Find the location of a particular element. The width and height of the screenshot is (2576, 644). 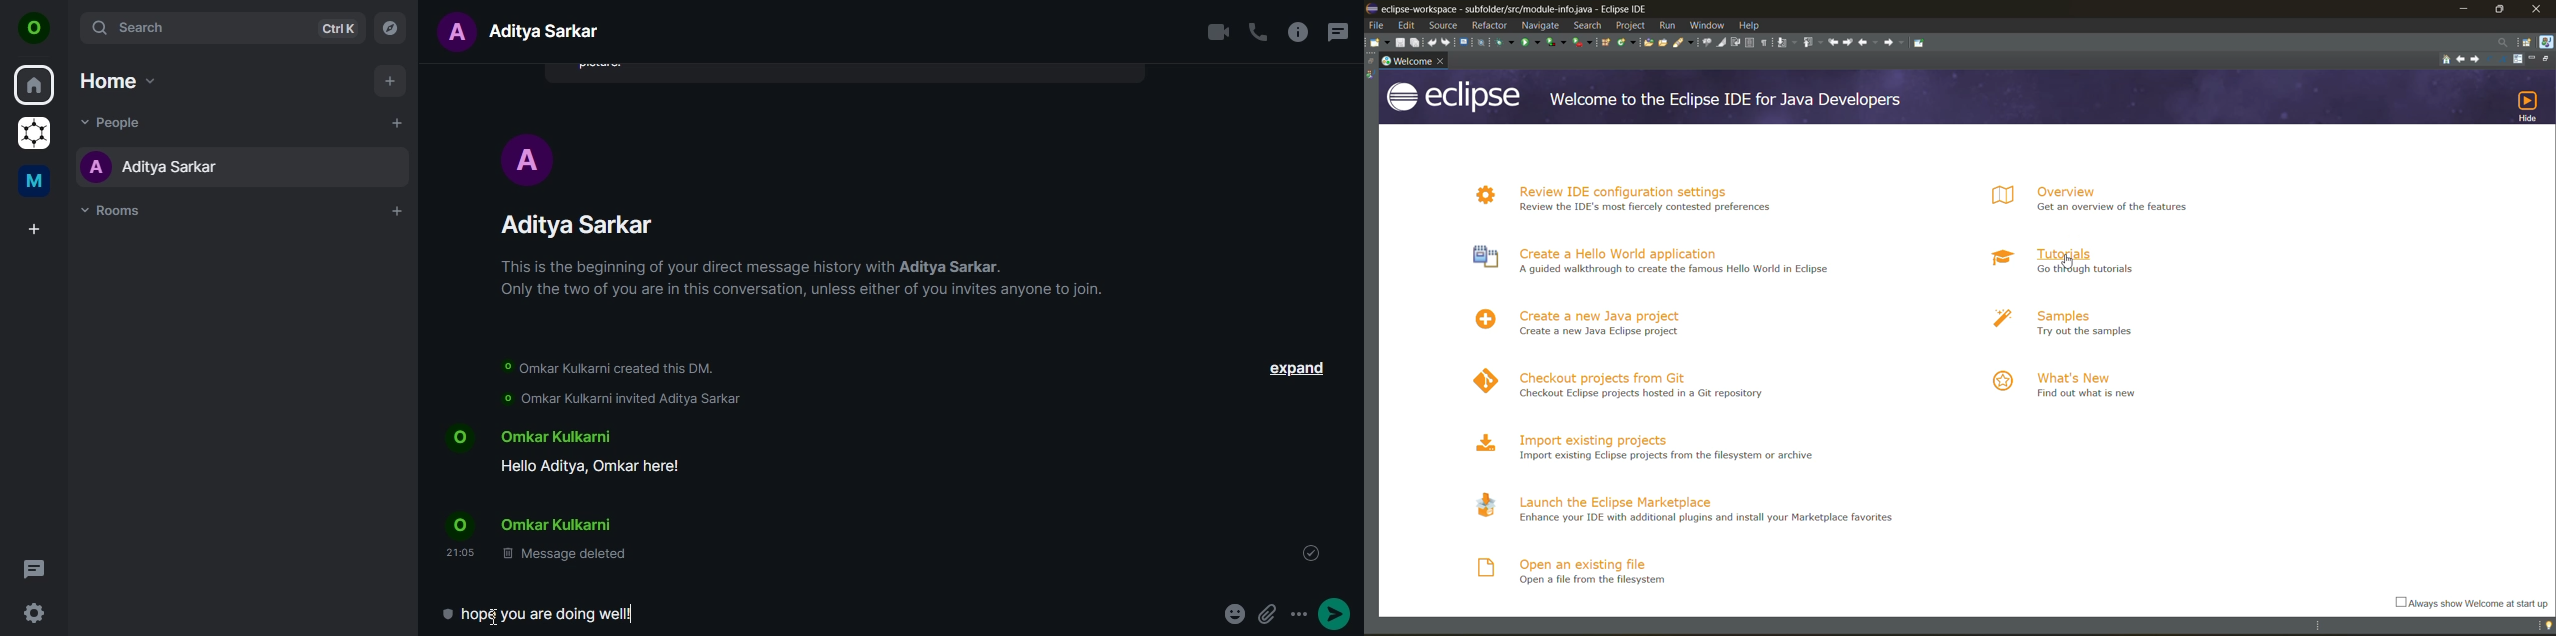

minimize is located at coordinates (2464, 8).